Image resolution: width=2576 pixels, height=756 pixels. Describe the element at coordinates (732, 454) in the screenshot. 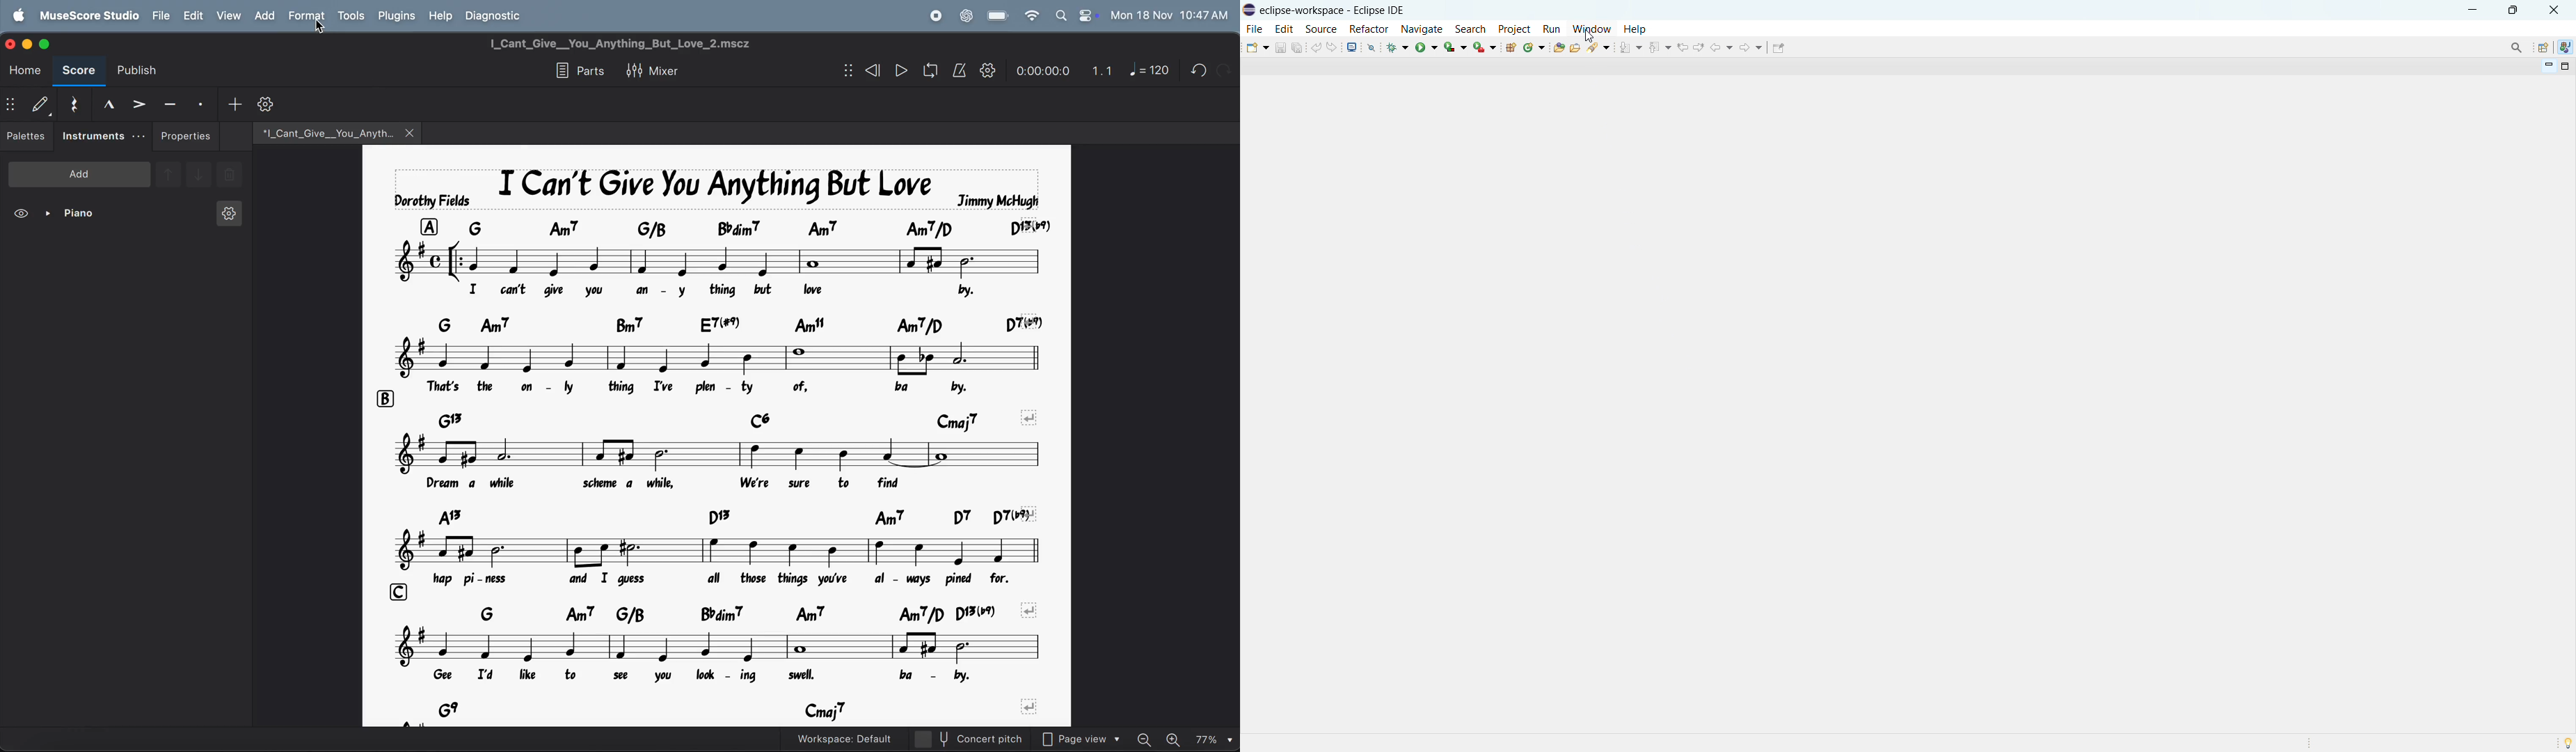

I see `notes` at that location.